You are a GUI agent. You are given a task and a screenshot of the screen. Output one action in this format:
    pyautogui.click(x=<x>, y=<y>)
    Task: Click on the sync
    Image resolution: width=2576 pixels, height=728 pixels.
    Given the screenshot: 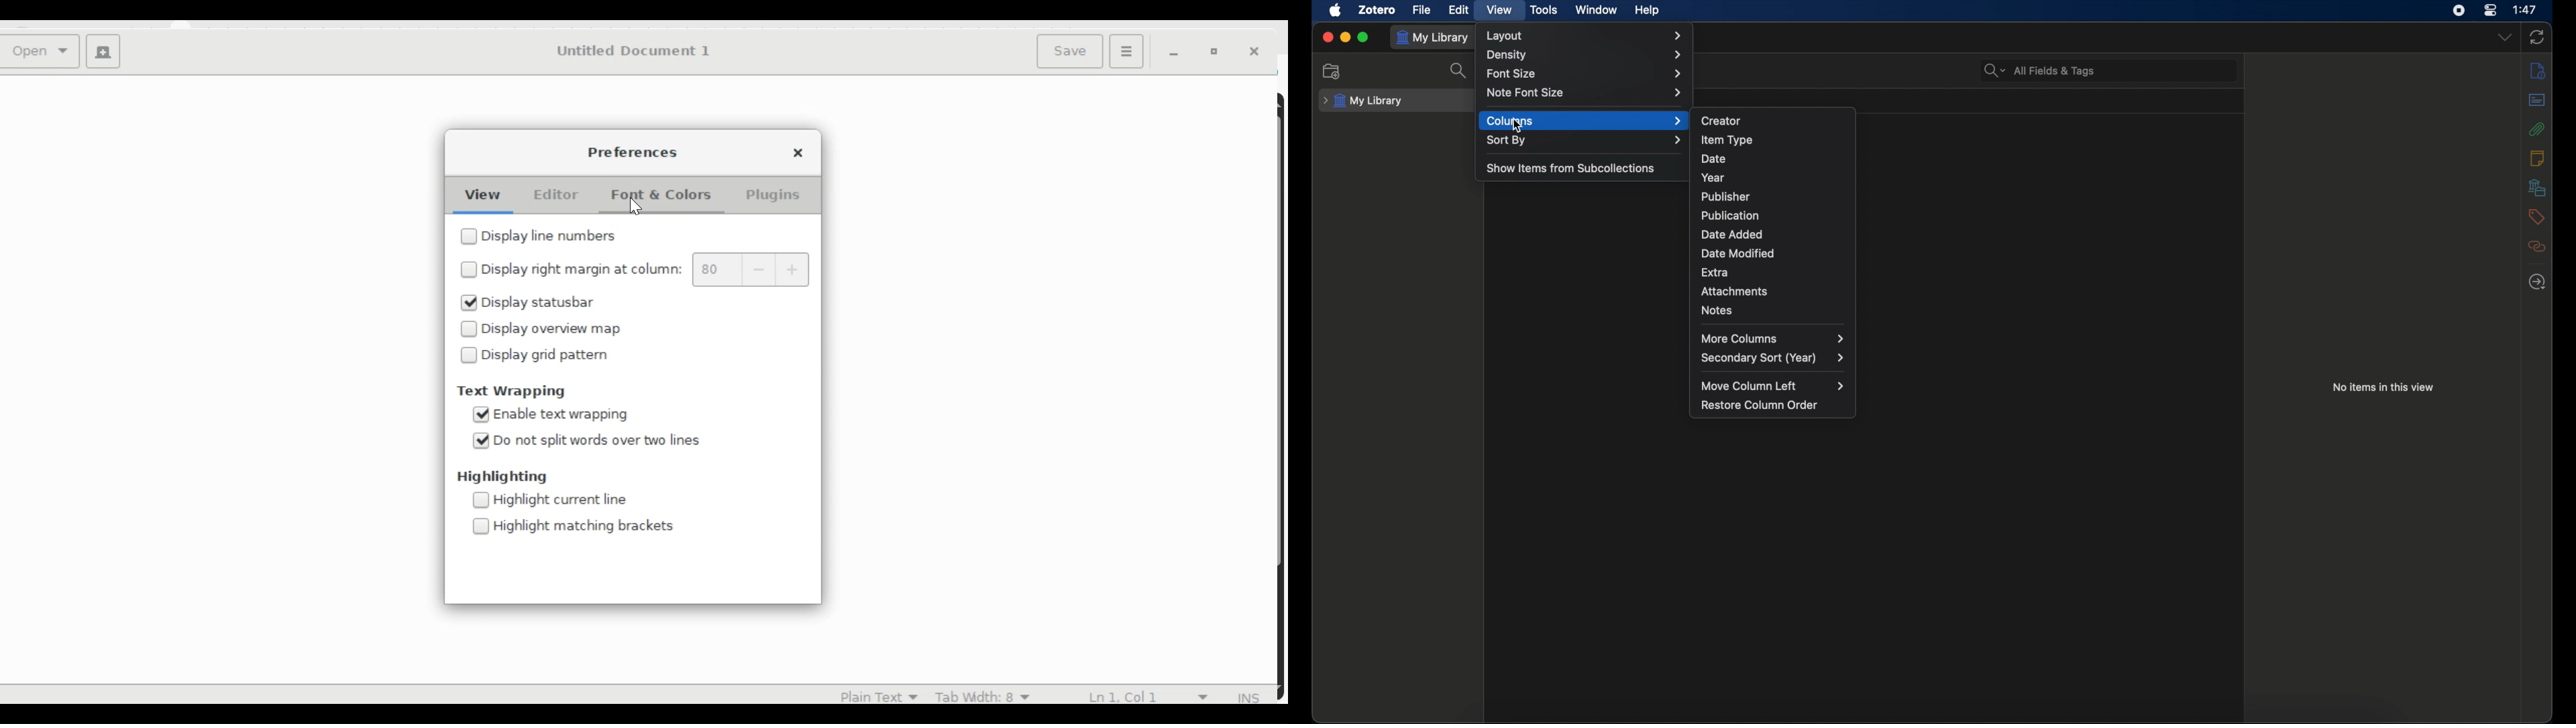 What is the action you would take?
    pyautogui.click(x=2537, y=37)
    